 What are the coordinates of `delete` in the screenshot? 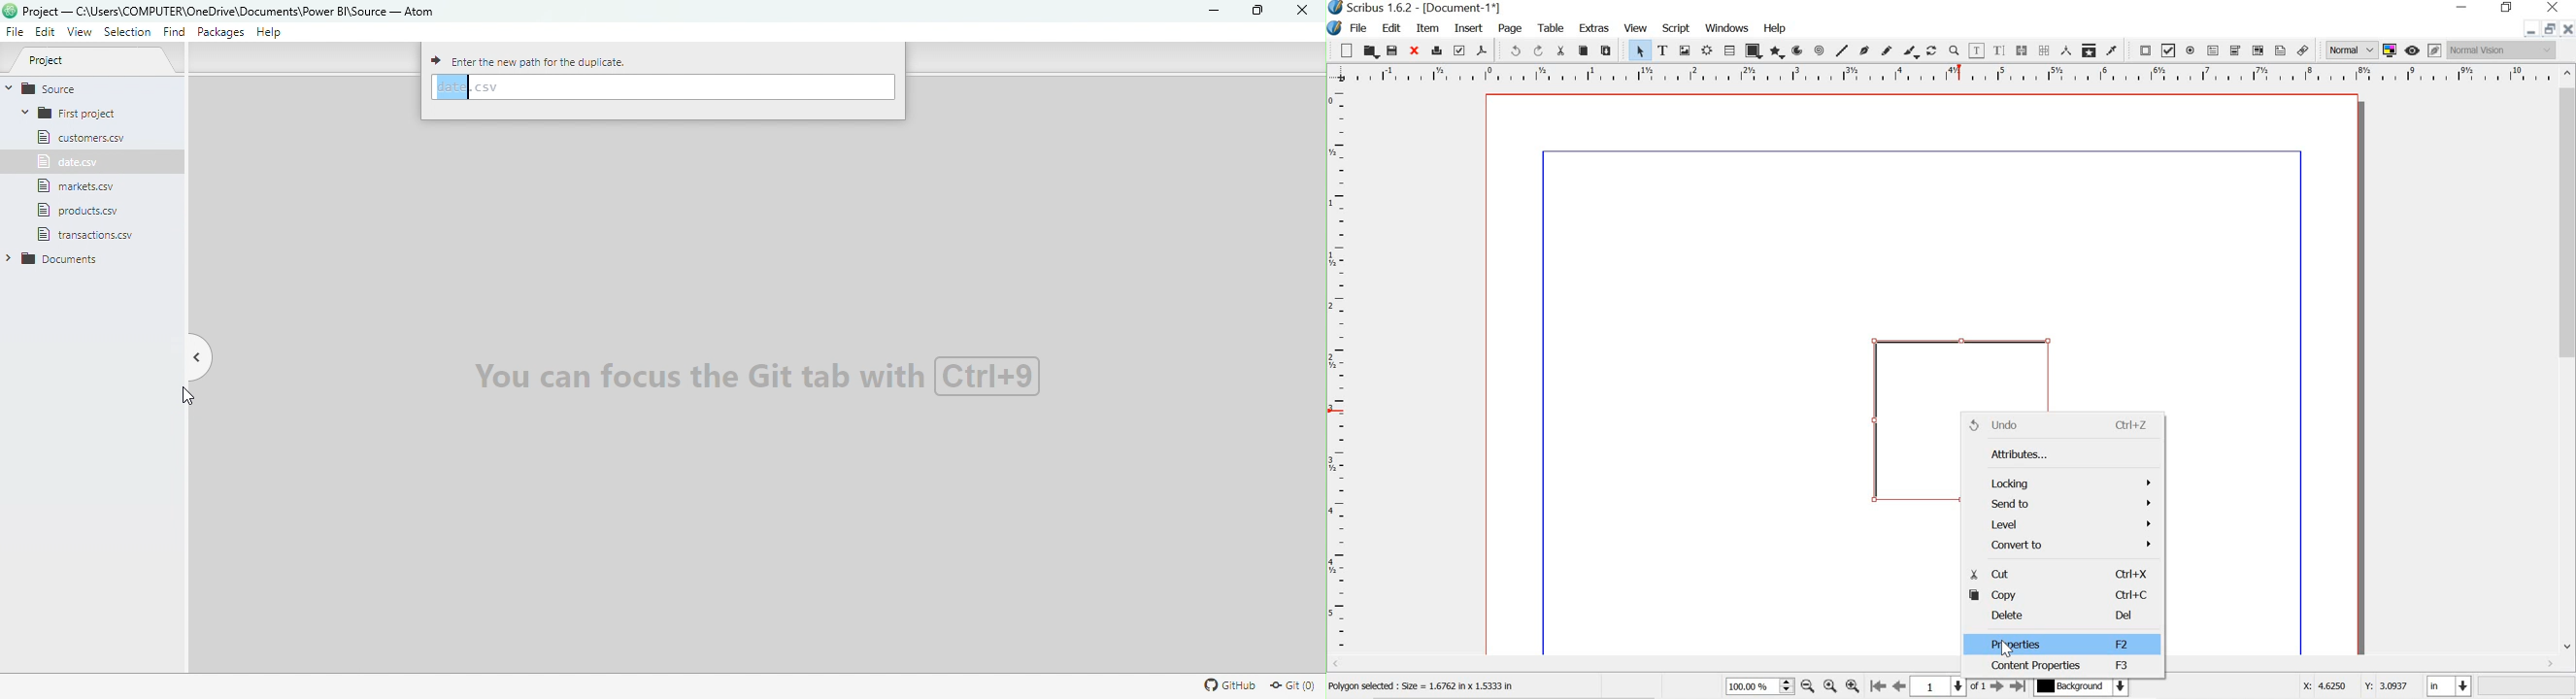 It's located at (2057, 616).